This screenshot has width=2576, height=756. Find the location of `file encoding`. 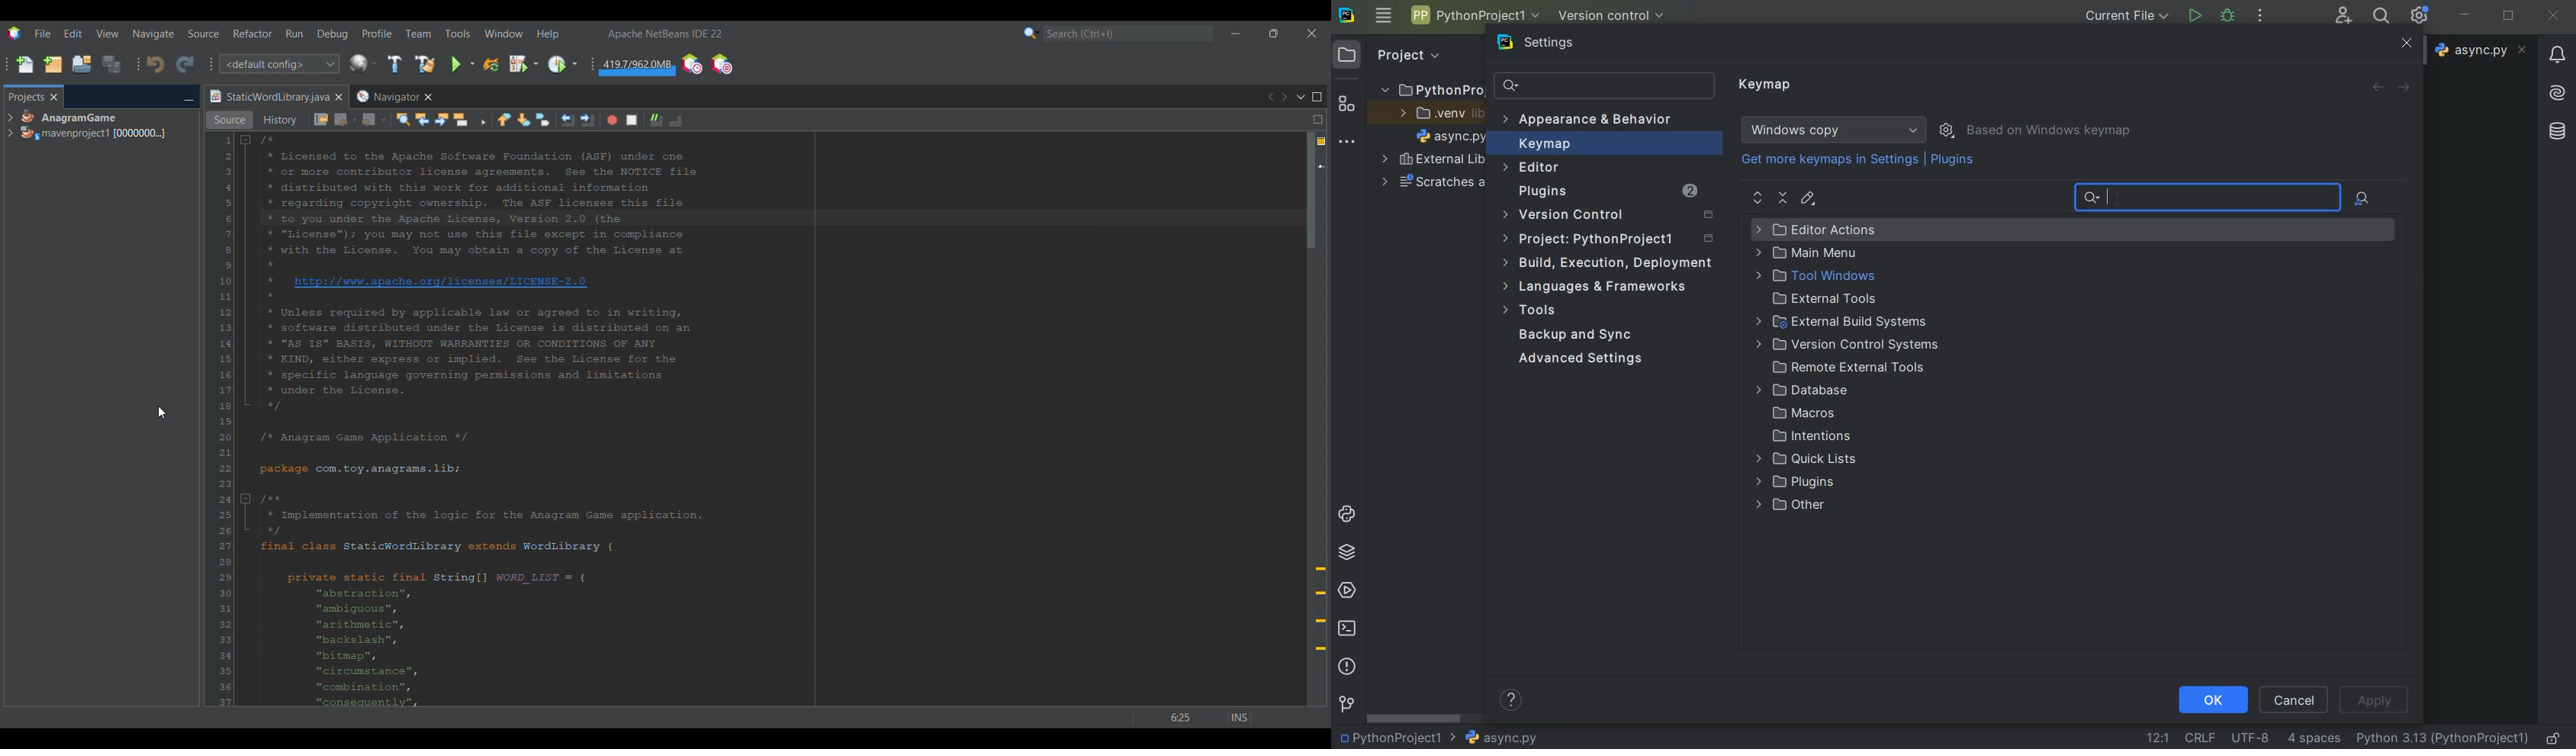

file encoding is located at coordinates (2252, 737).